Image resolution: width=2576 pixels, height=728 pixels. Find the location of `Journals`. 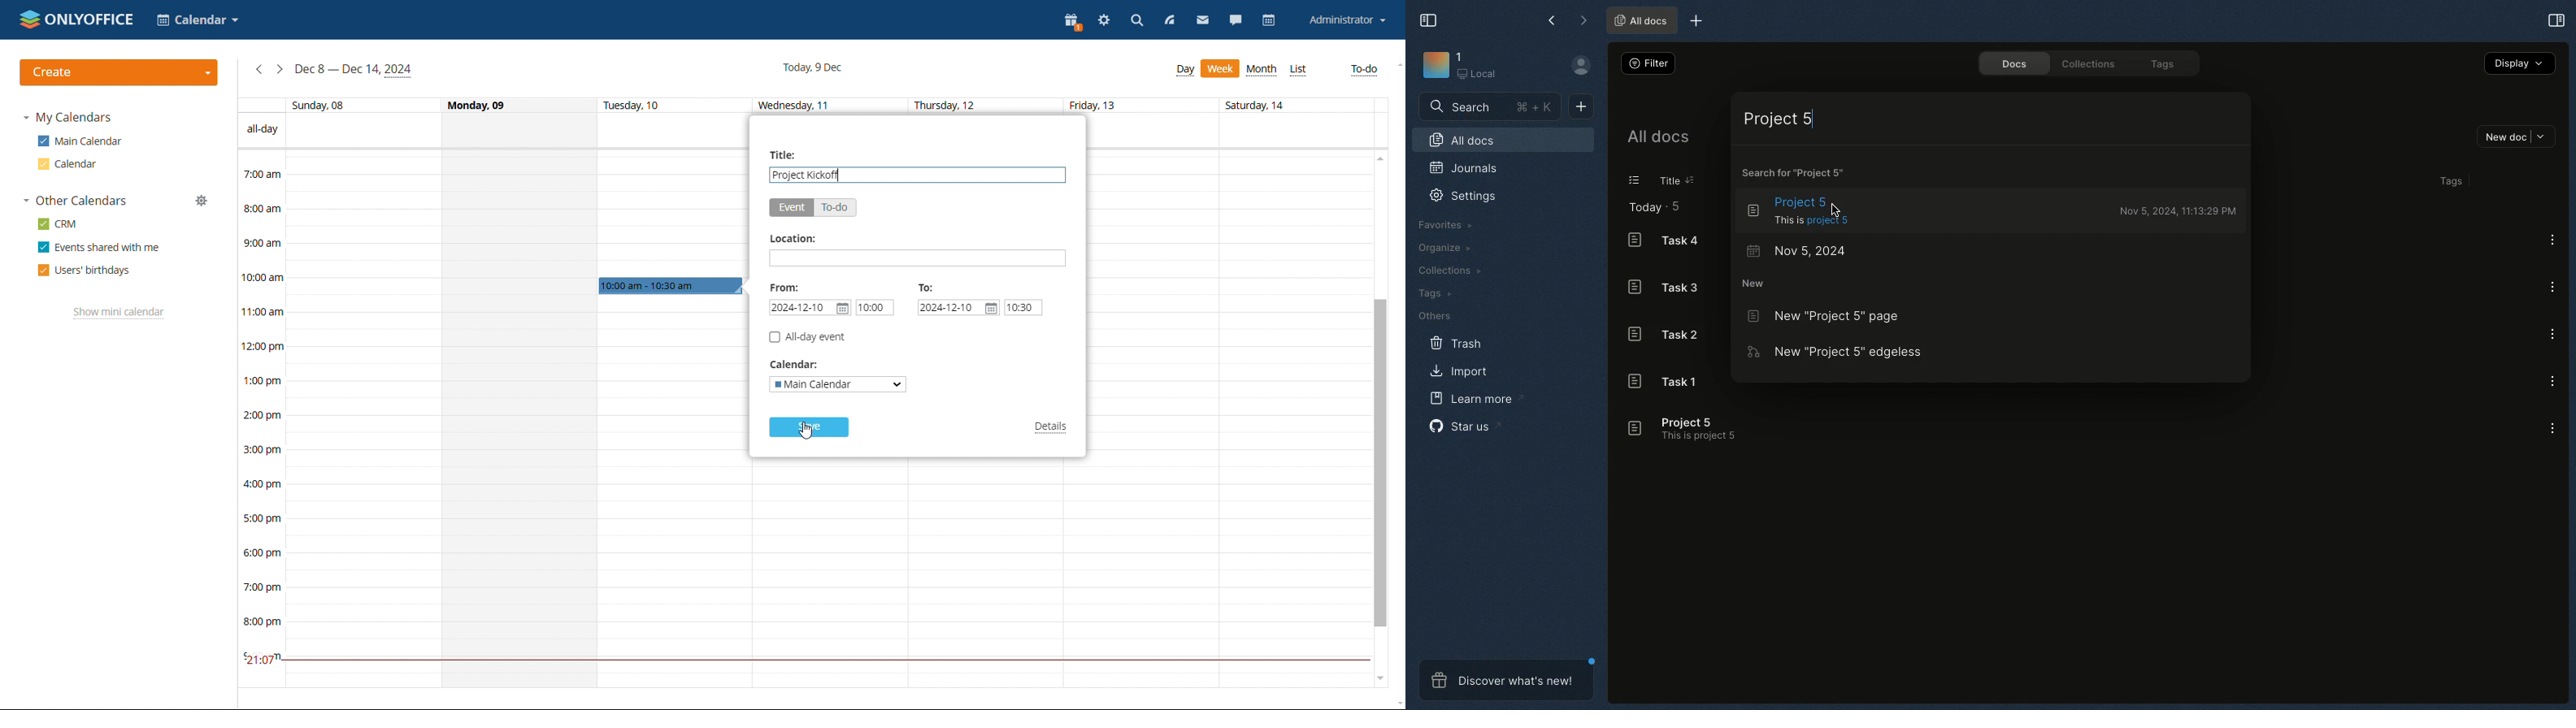

Journals is located at coordinates (1461, 168).